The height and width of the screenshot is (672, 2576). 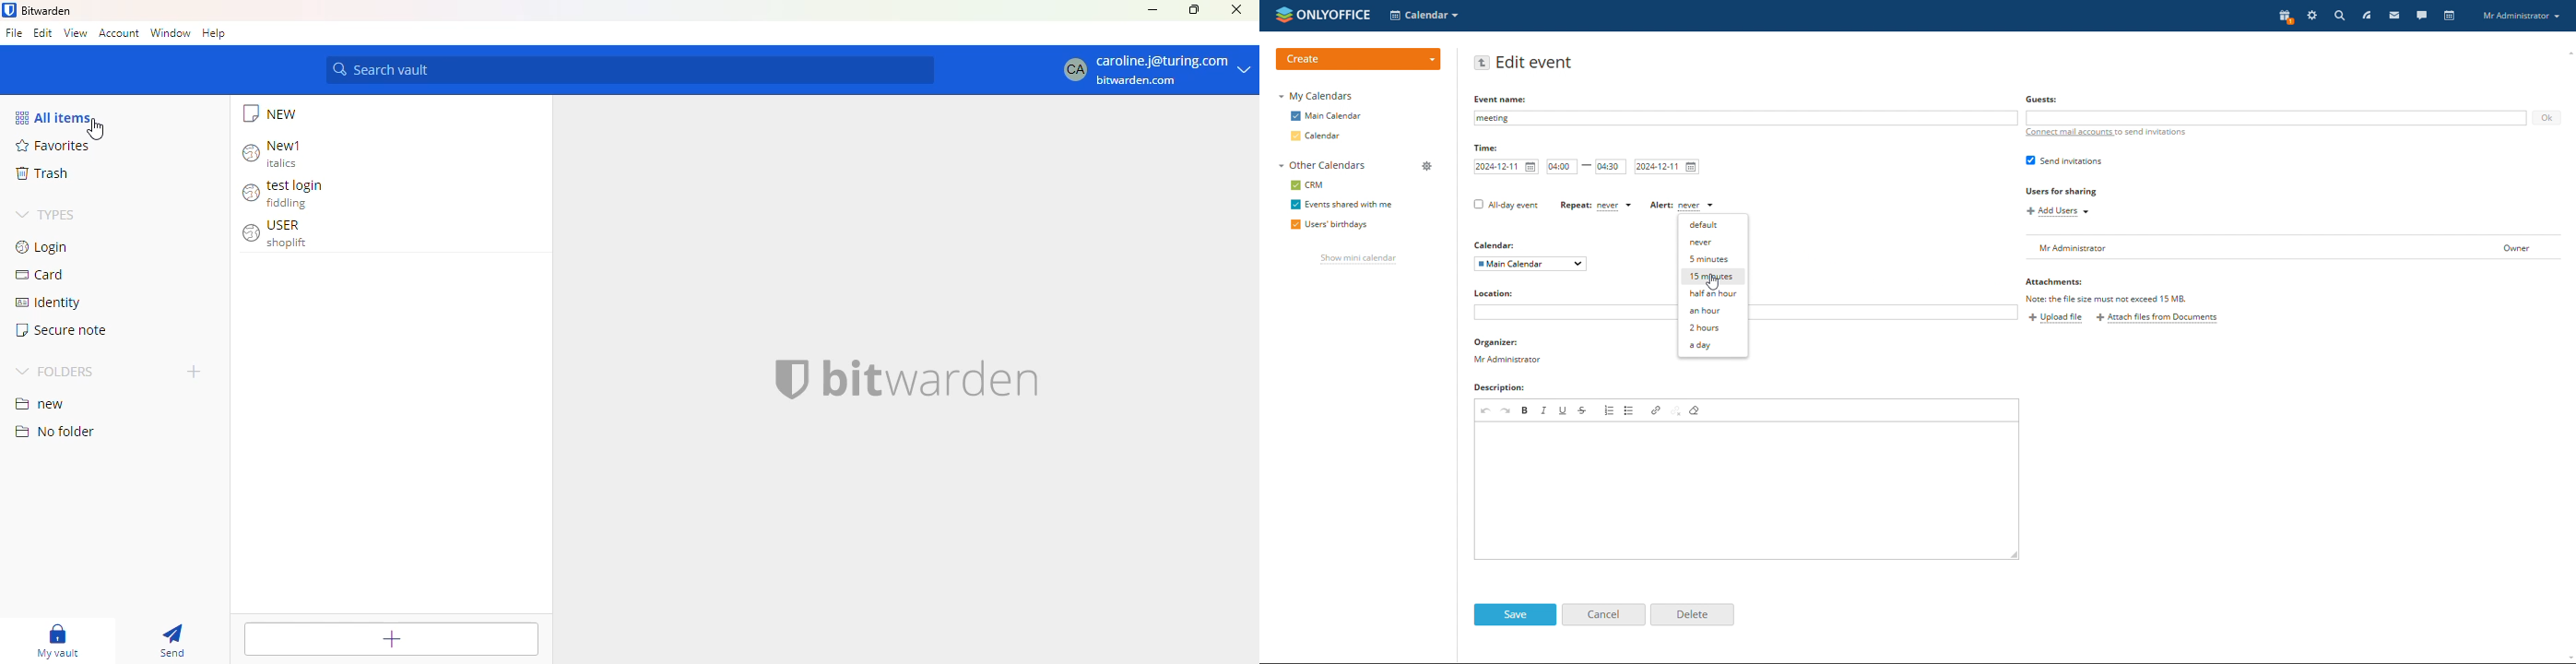 I want to click on event repetition, so click(x=1595, y=205).